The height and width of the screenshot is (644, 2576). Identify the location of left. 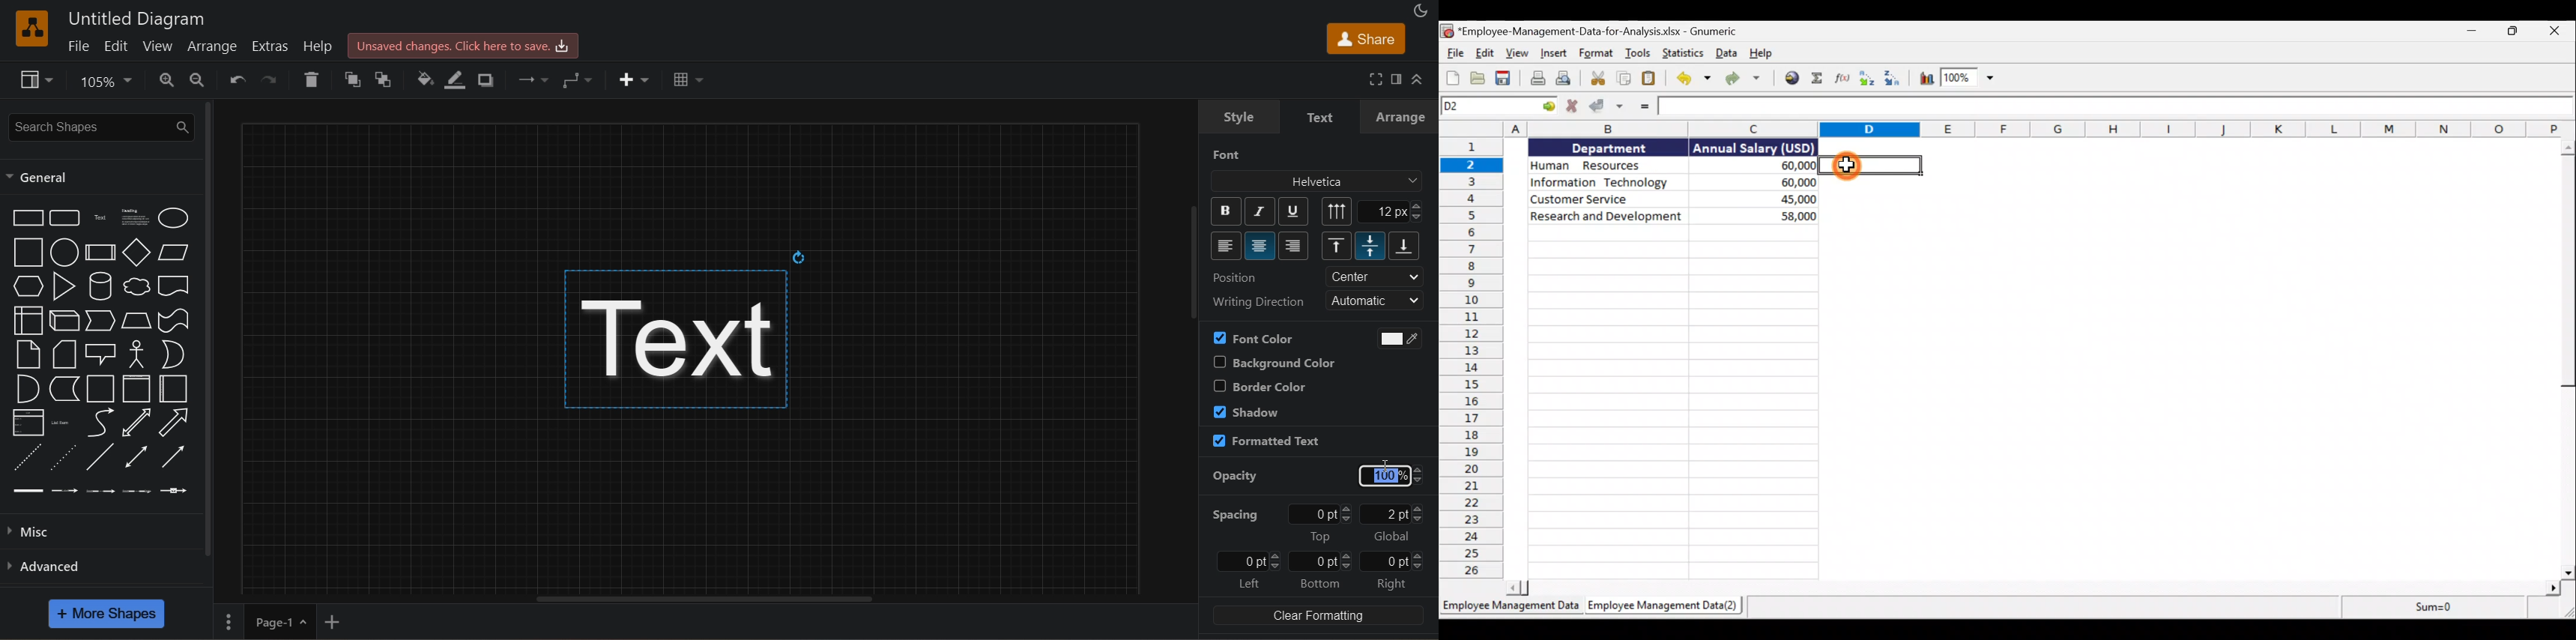
(1248, 584).